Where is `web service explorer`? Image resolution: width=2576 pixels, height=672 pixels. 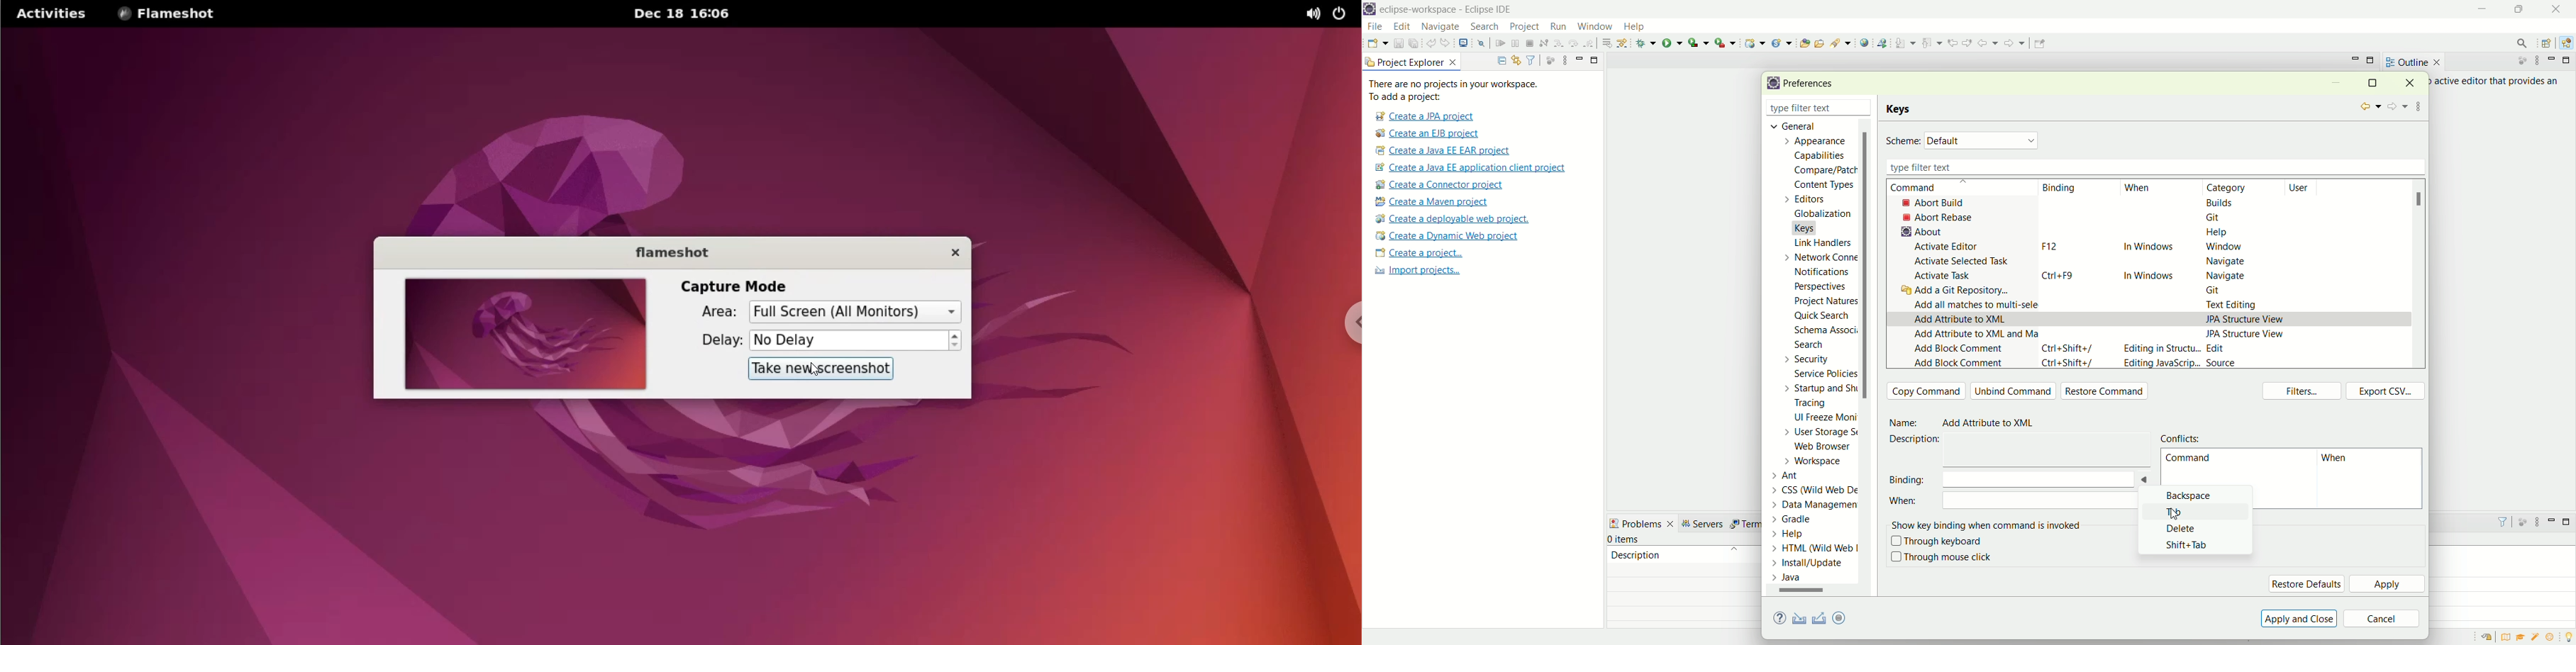
web service explorer is located at coordinates (1882, 42).